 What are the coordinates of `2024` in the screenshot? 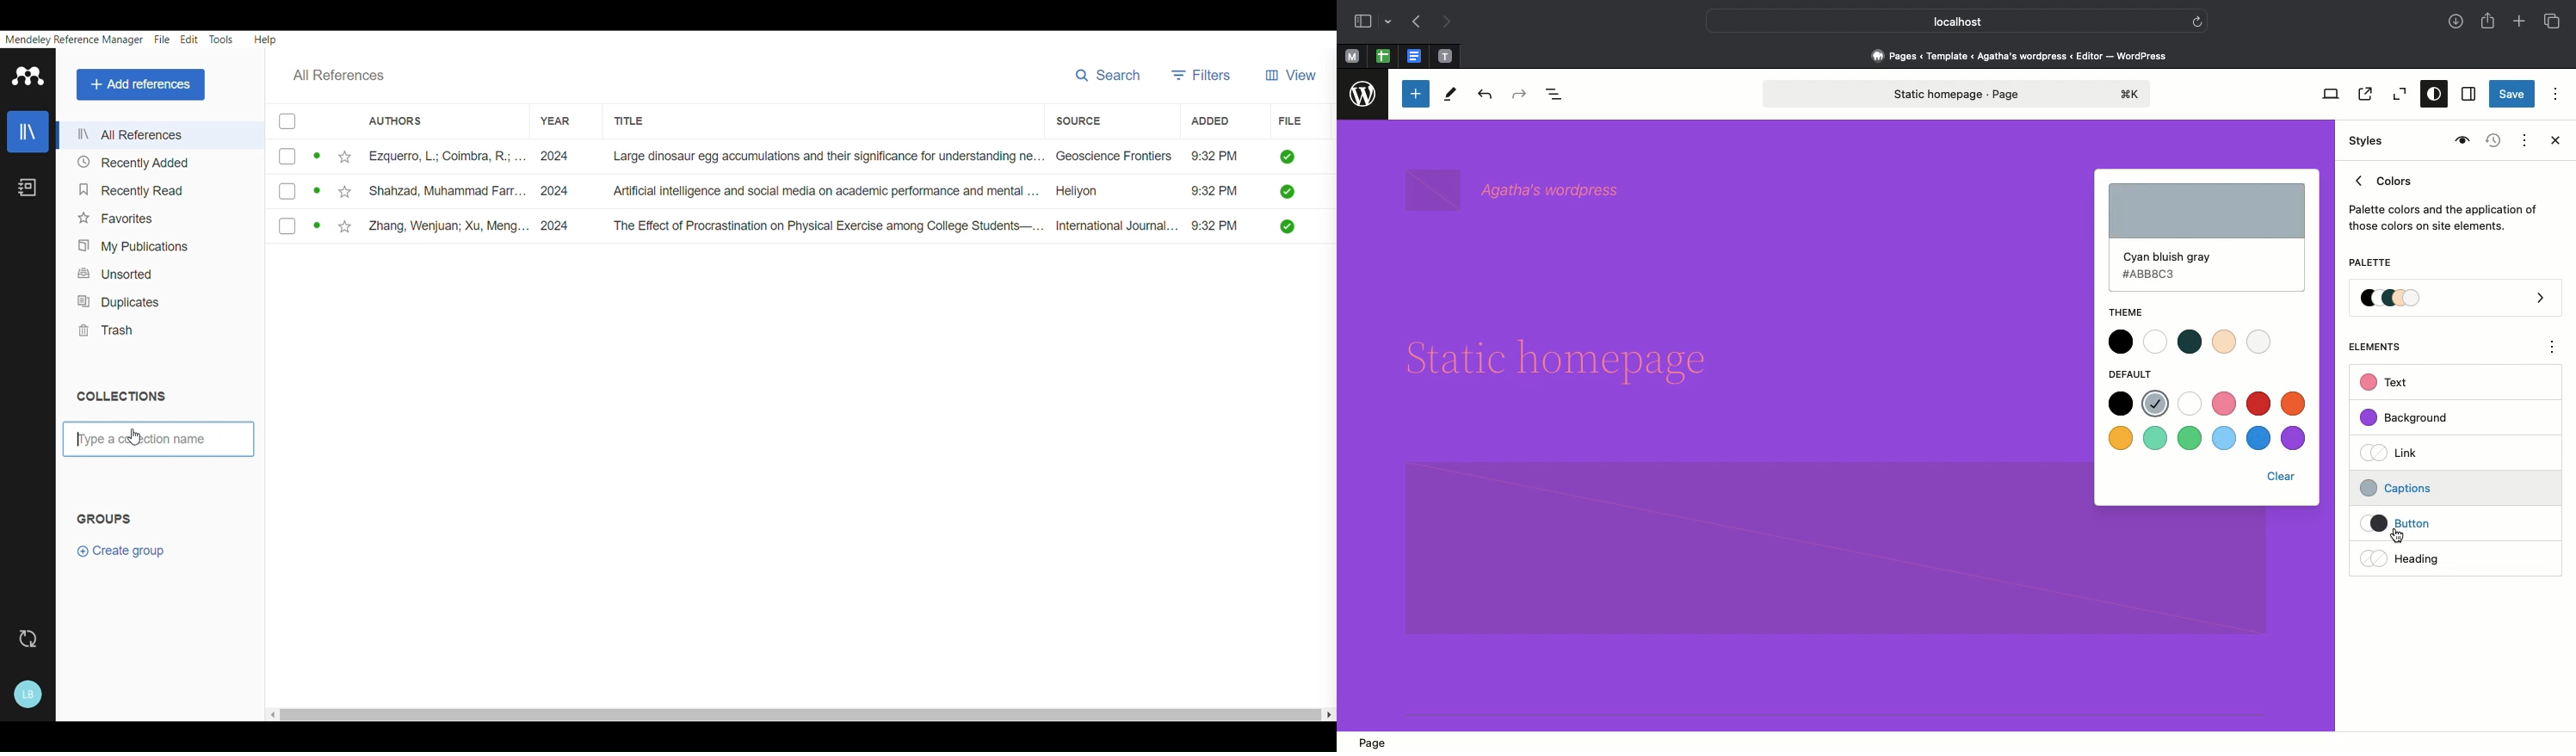 It's located at (562, 225).